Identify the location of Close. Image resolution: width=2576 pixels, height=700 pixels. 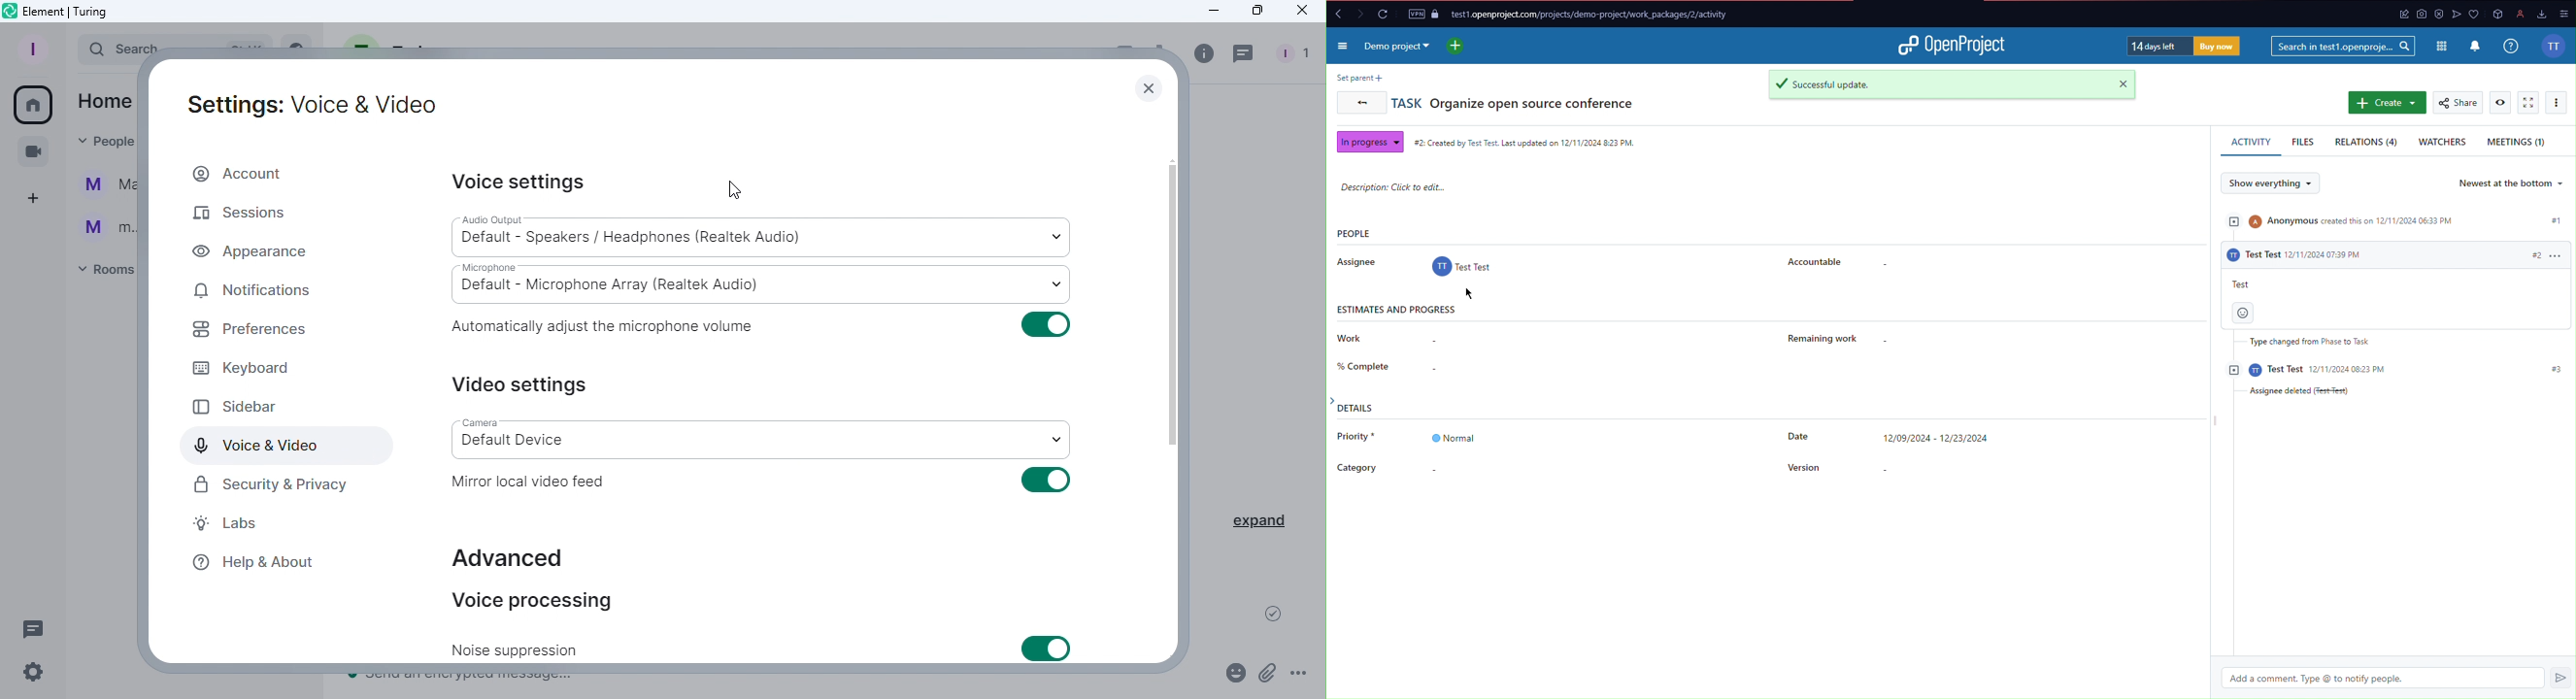
(1145, 85).